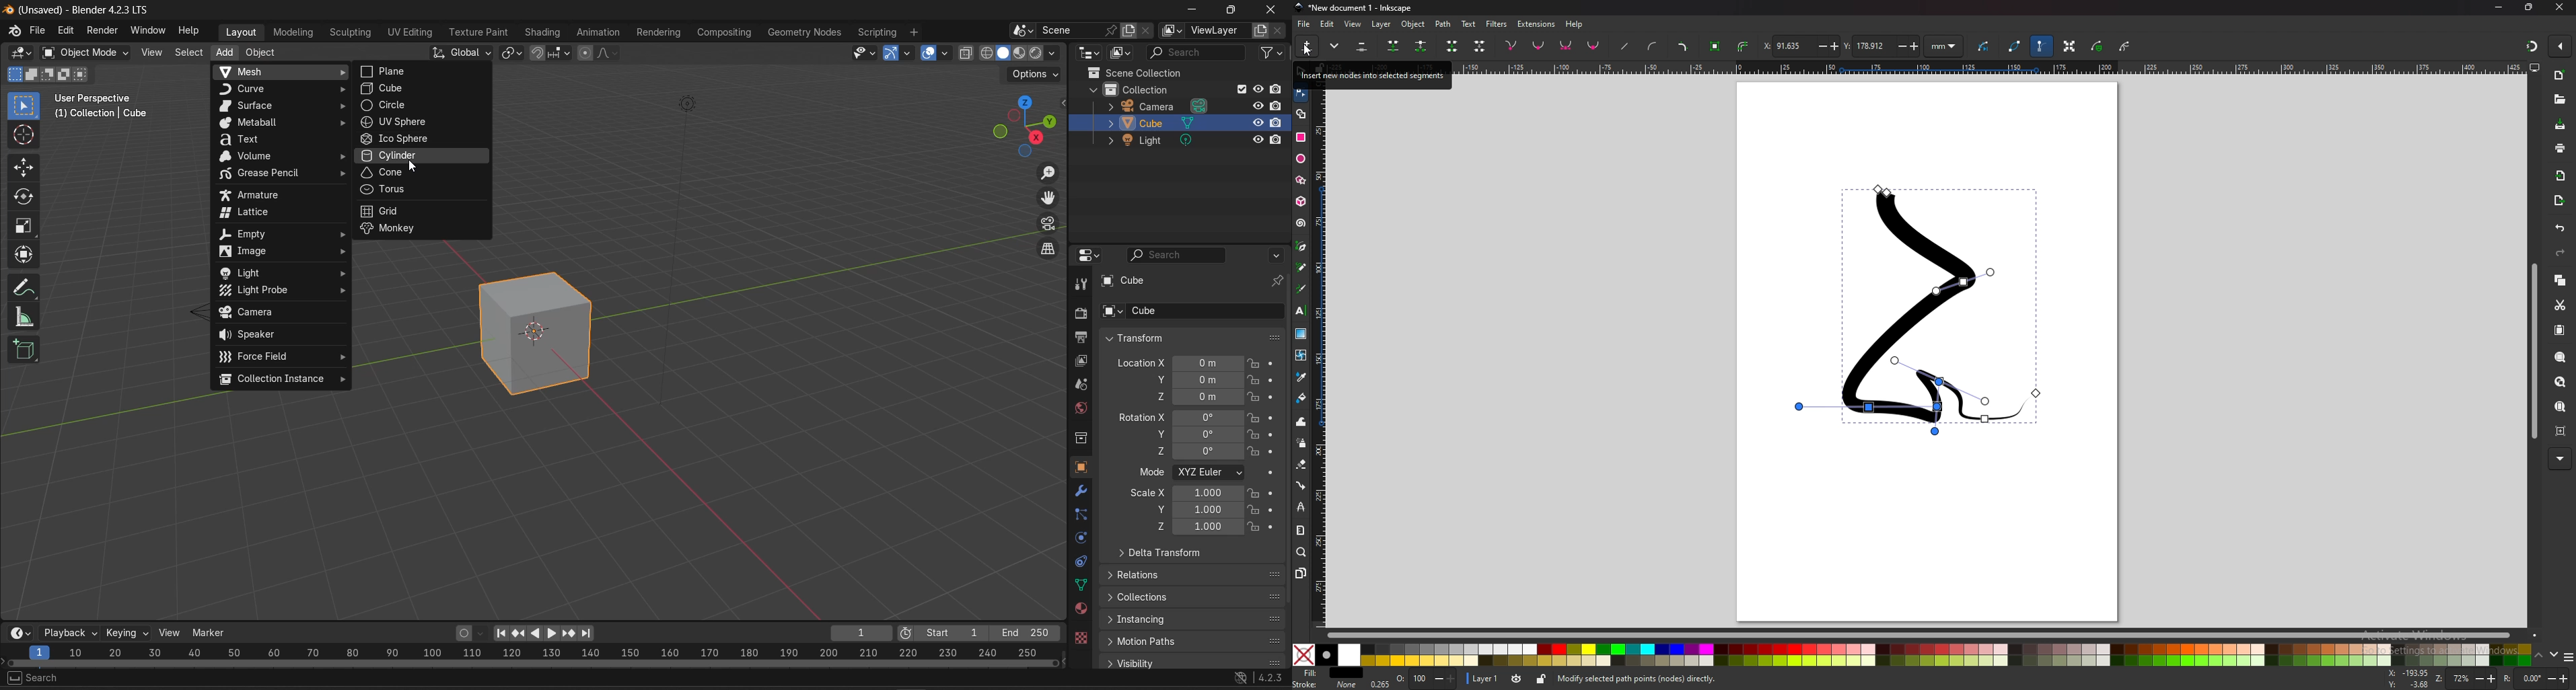  What do you see at coordinates (1278, 280) in the screenshot?
I see `toggle pin ID` at bounding box center [1278, 280].